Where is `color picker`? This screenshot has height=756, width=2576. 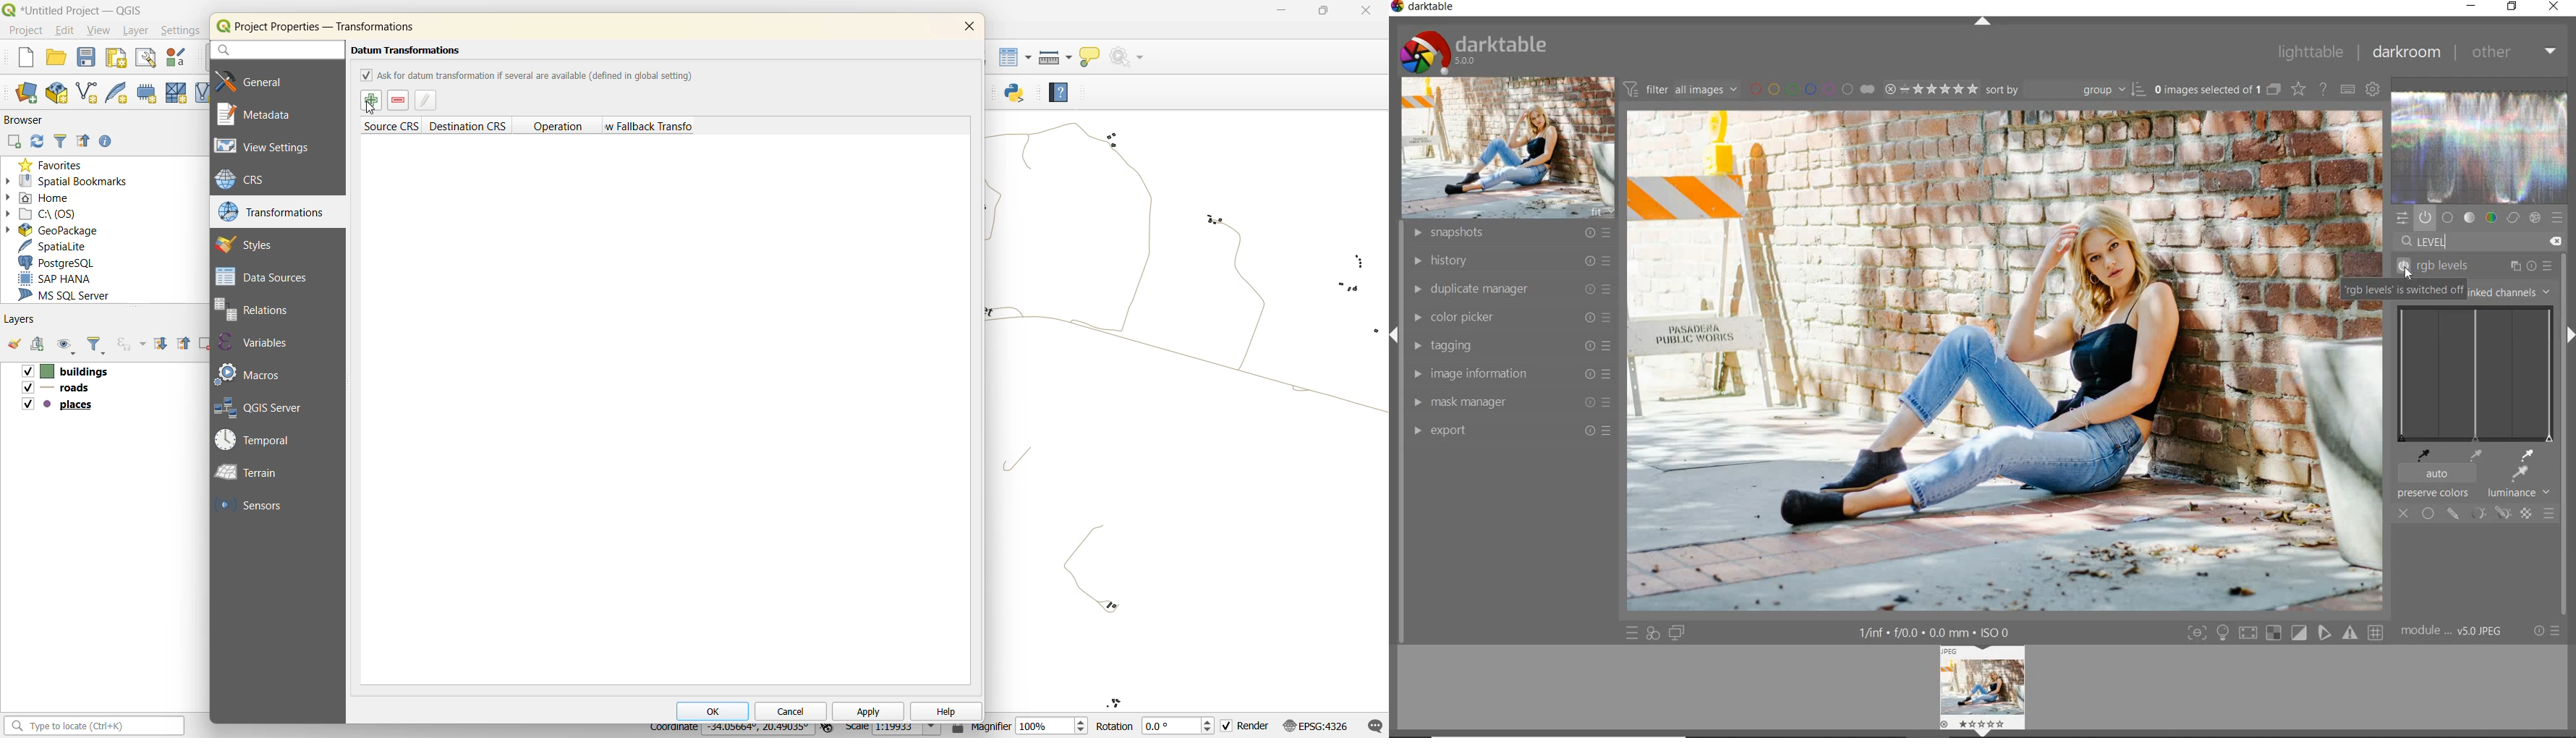 color picker is located at coordinates (1509, 318).